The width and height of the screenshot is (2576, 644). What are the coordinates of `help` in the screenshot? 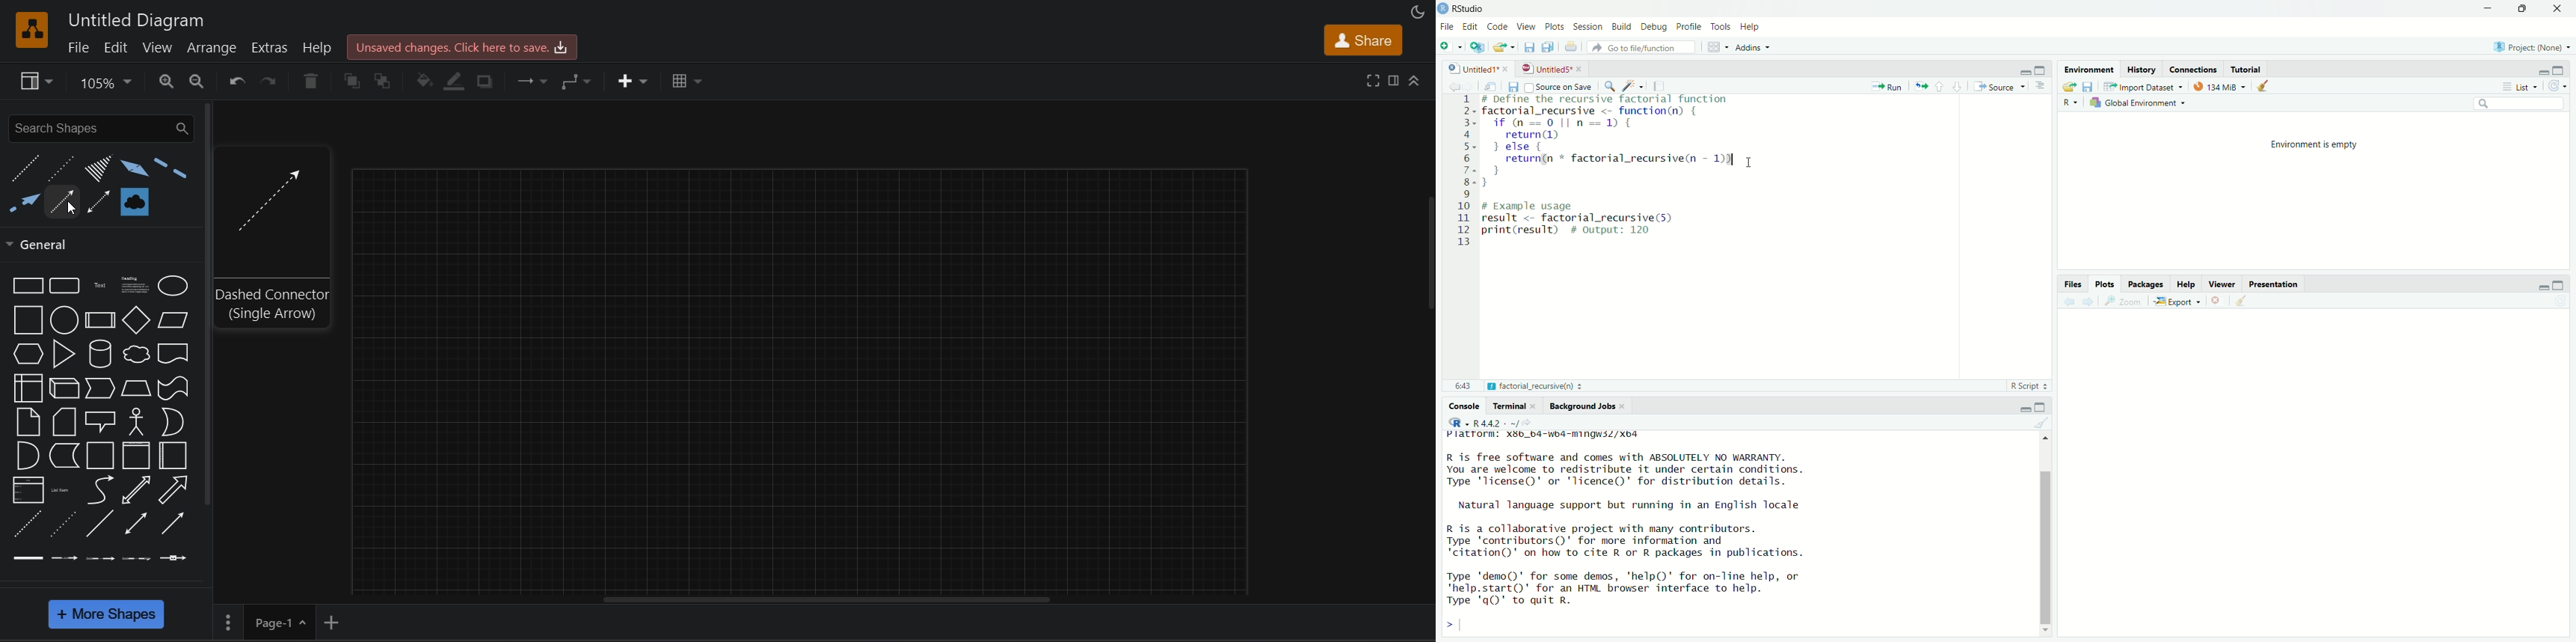 It's located at (319, 47).